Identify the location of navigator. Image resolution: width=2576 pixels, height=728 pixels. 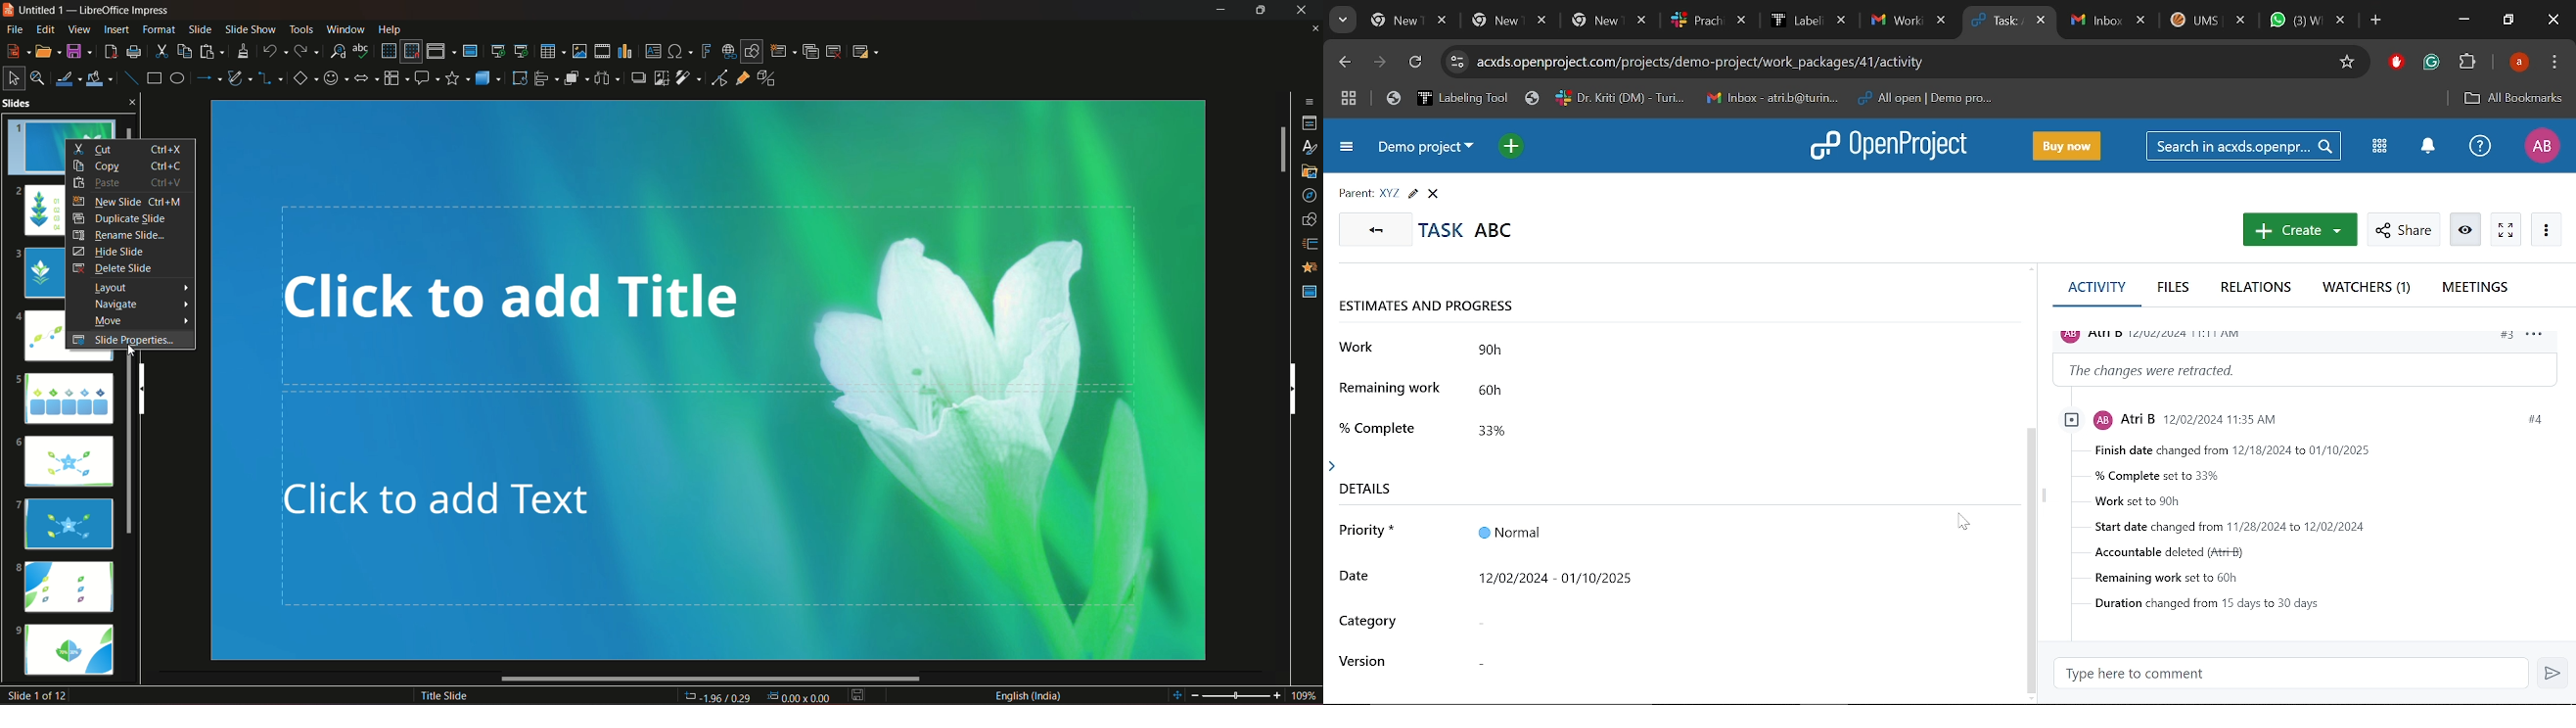
(1308, 195).